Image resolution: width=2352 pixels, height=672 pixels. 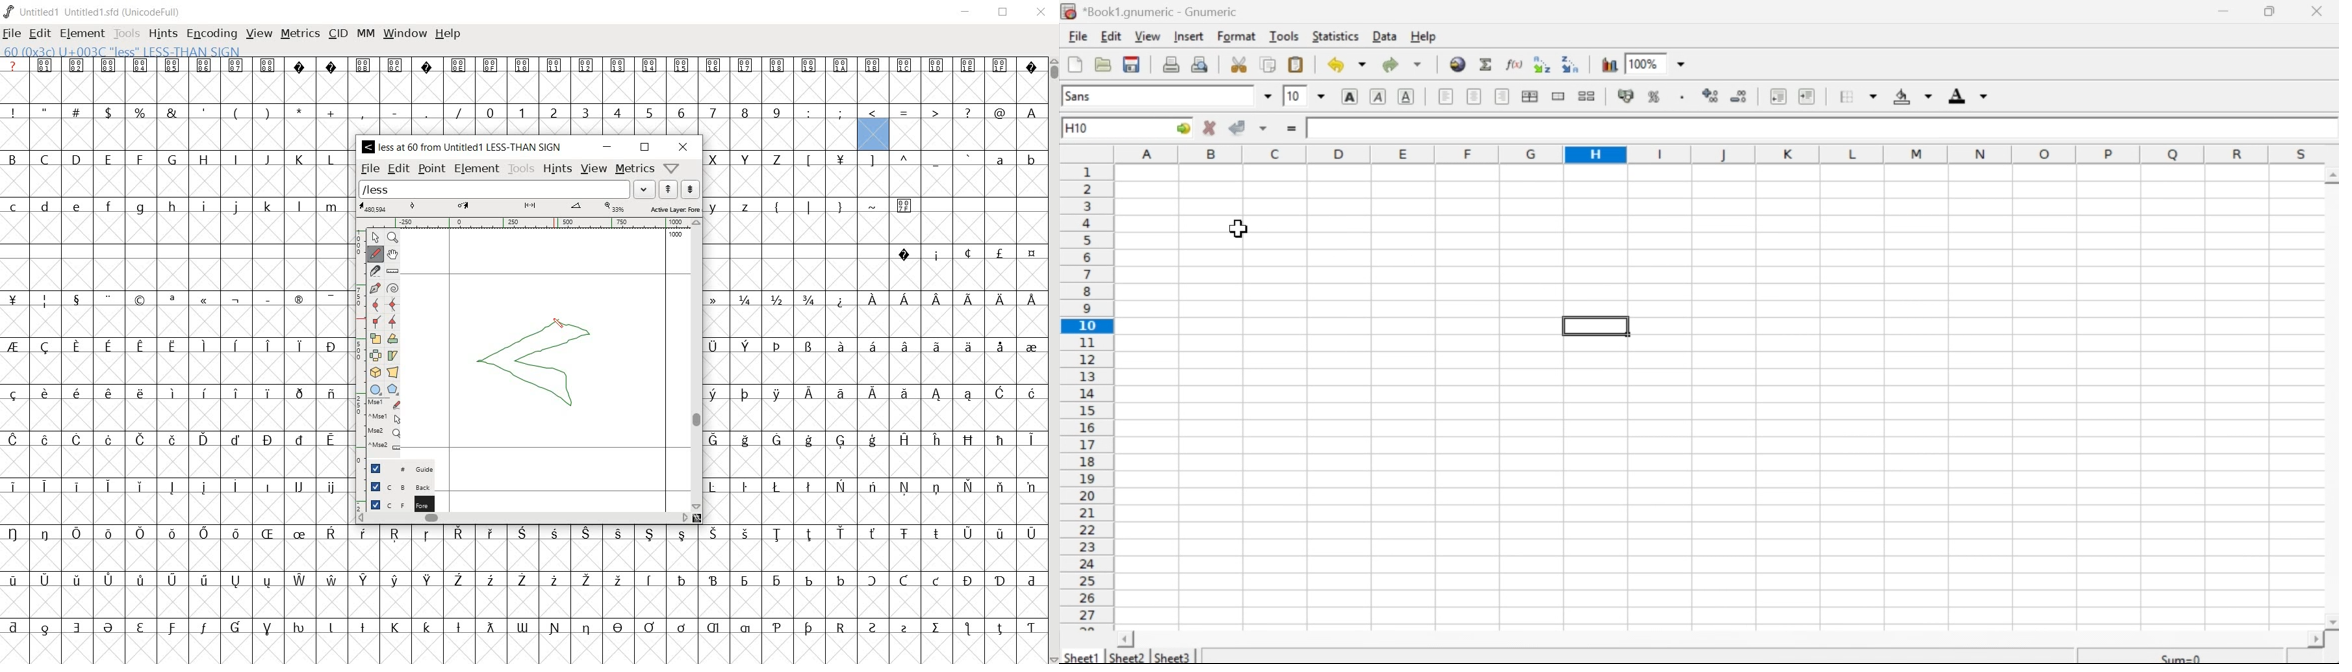 I want to click on encoding, so click(x=209, y=32).